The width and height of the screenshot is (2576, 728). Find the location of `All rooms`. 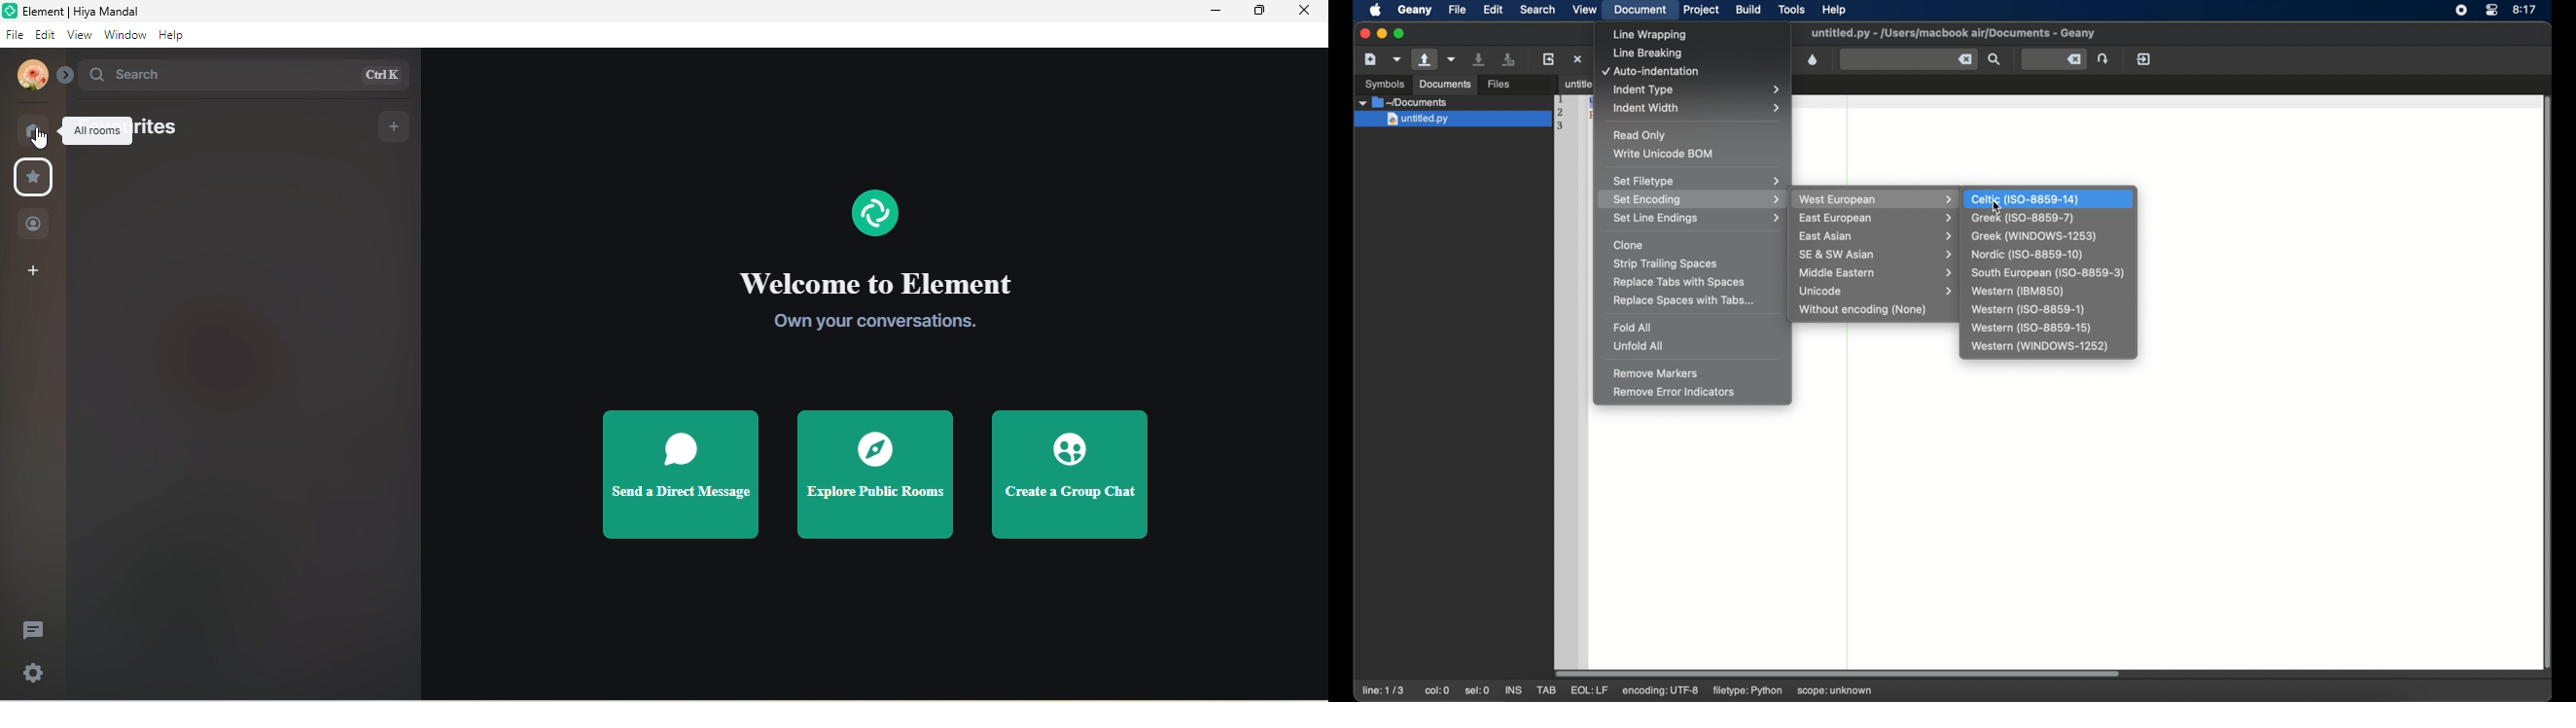

All rooms is located at coordinates (32, 131).